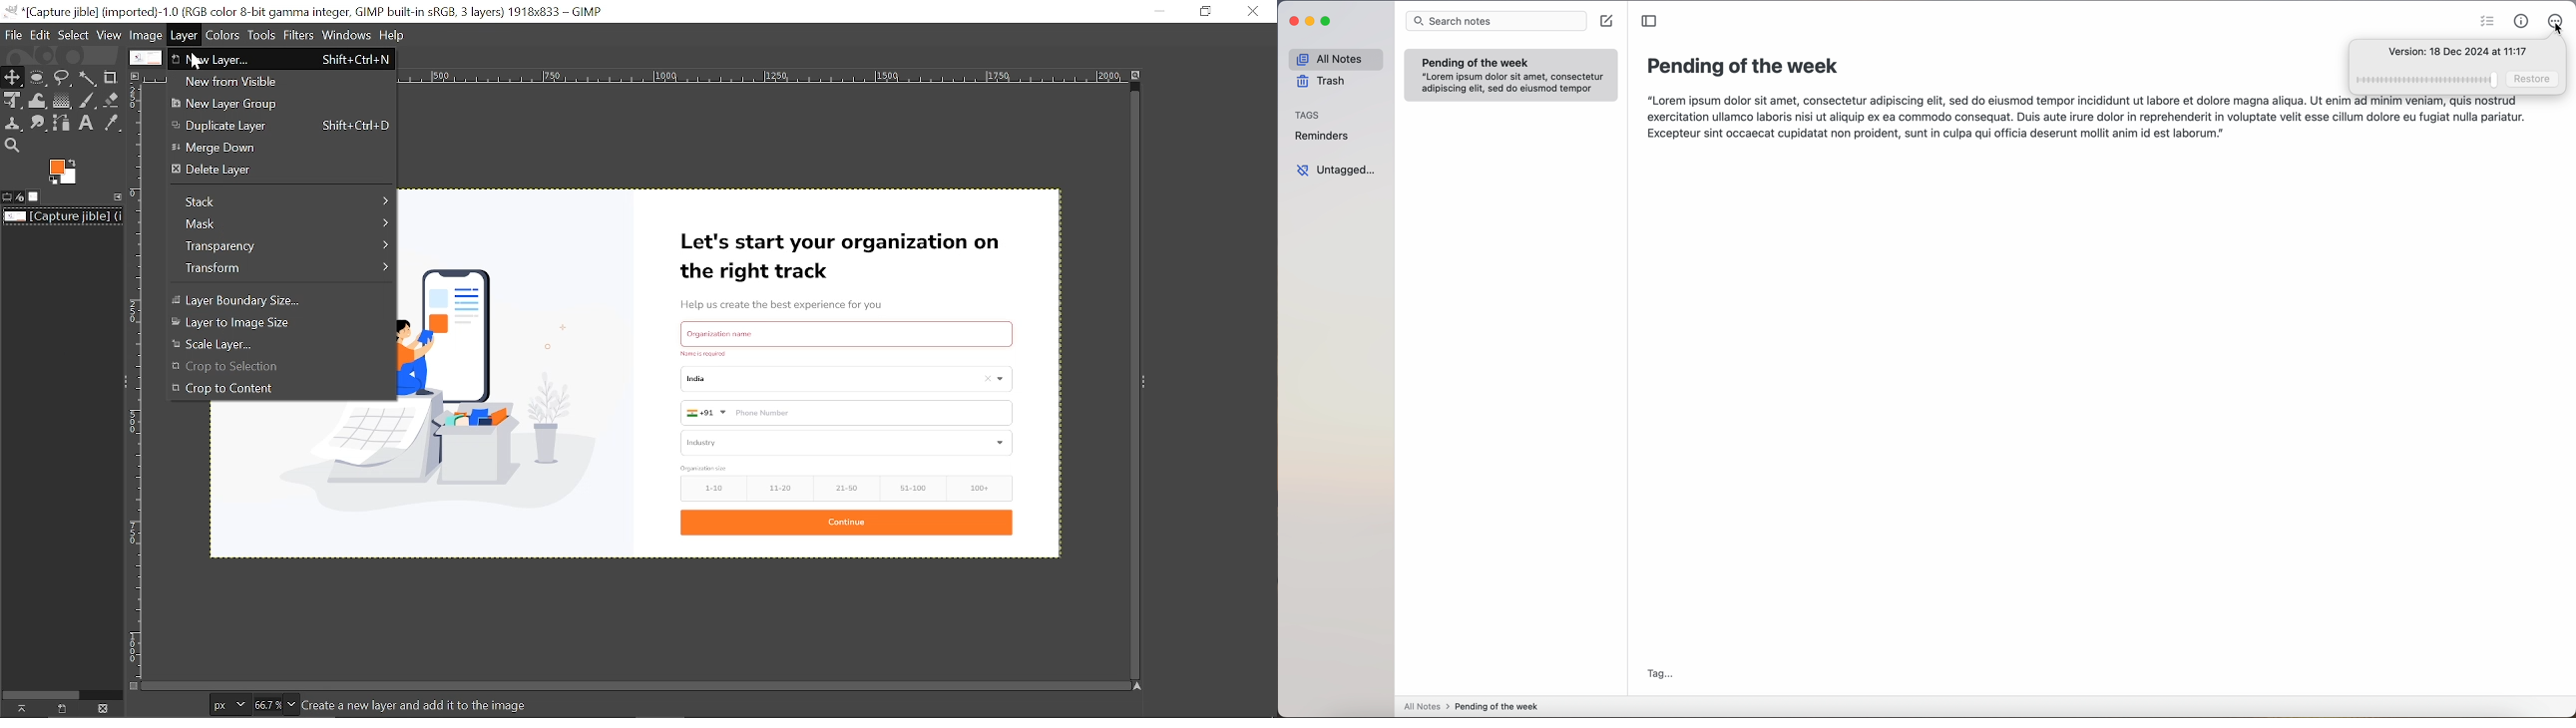 The image size is (2576, 728). I want to click on Edit, so click(41, 36).